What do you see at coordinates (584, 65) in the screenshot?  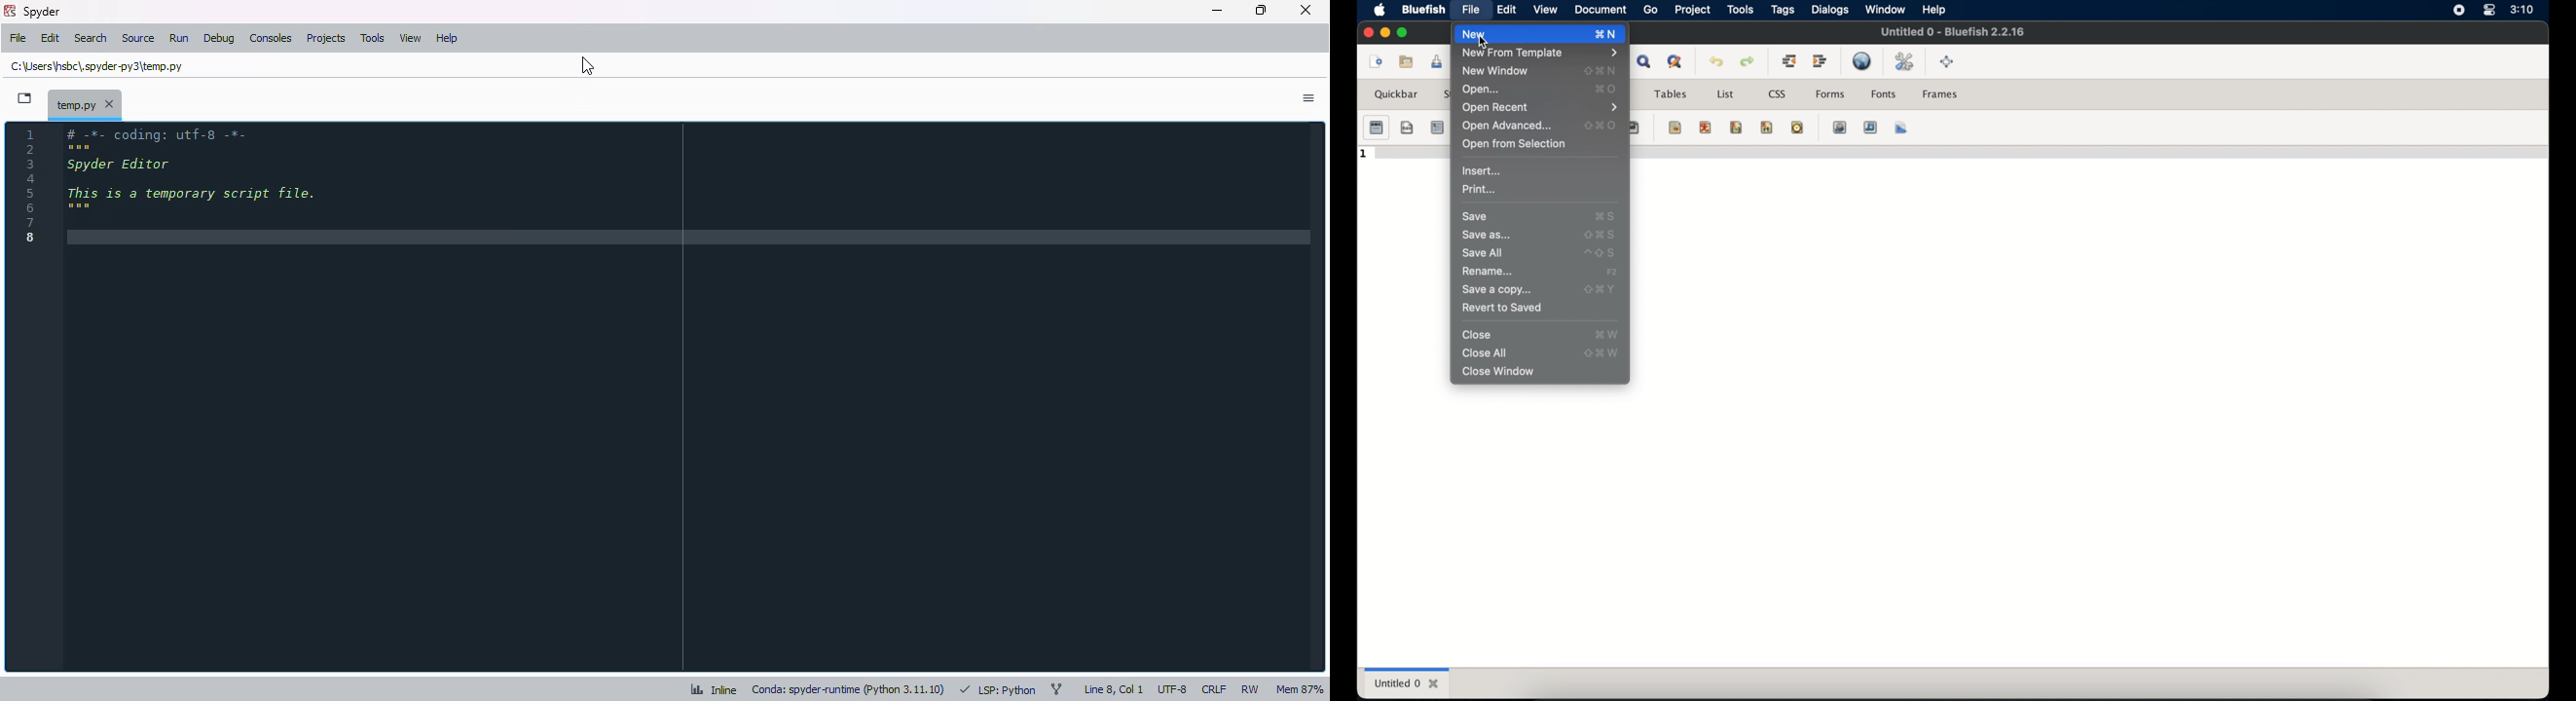 I see `cursor` at bounding box center [584, 65].